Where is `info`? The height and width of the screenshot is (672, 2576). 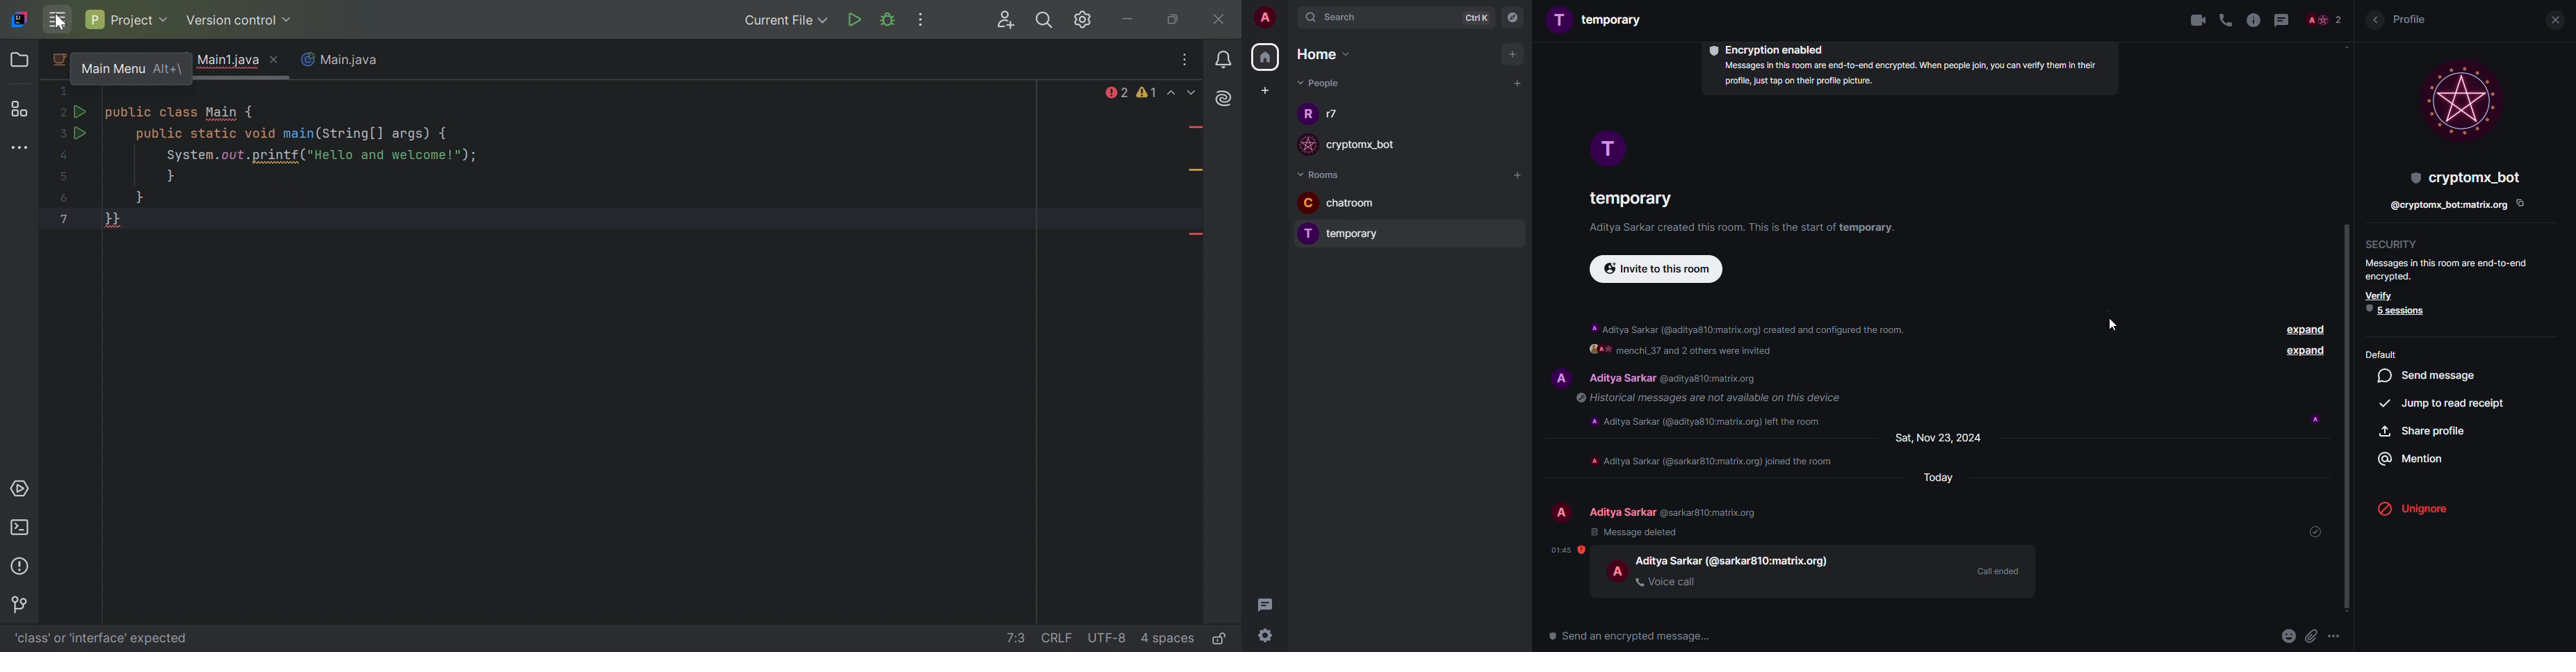 info is located at coordinates (1713, 460).